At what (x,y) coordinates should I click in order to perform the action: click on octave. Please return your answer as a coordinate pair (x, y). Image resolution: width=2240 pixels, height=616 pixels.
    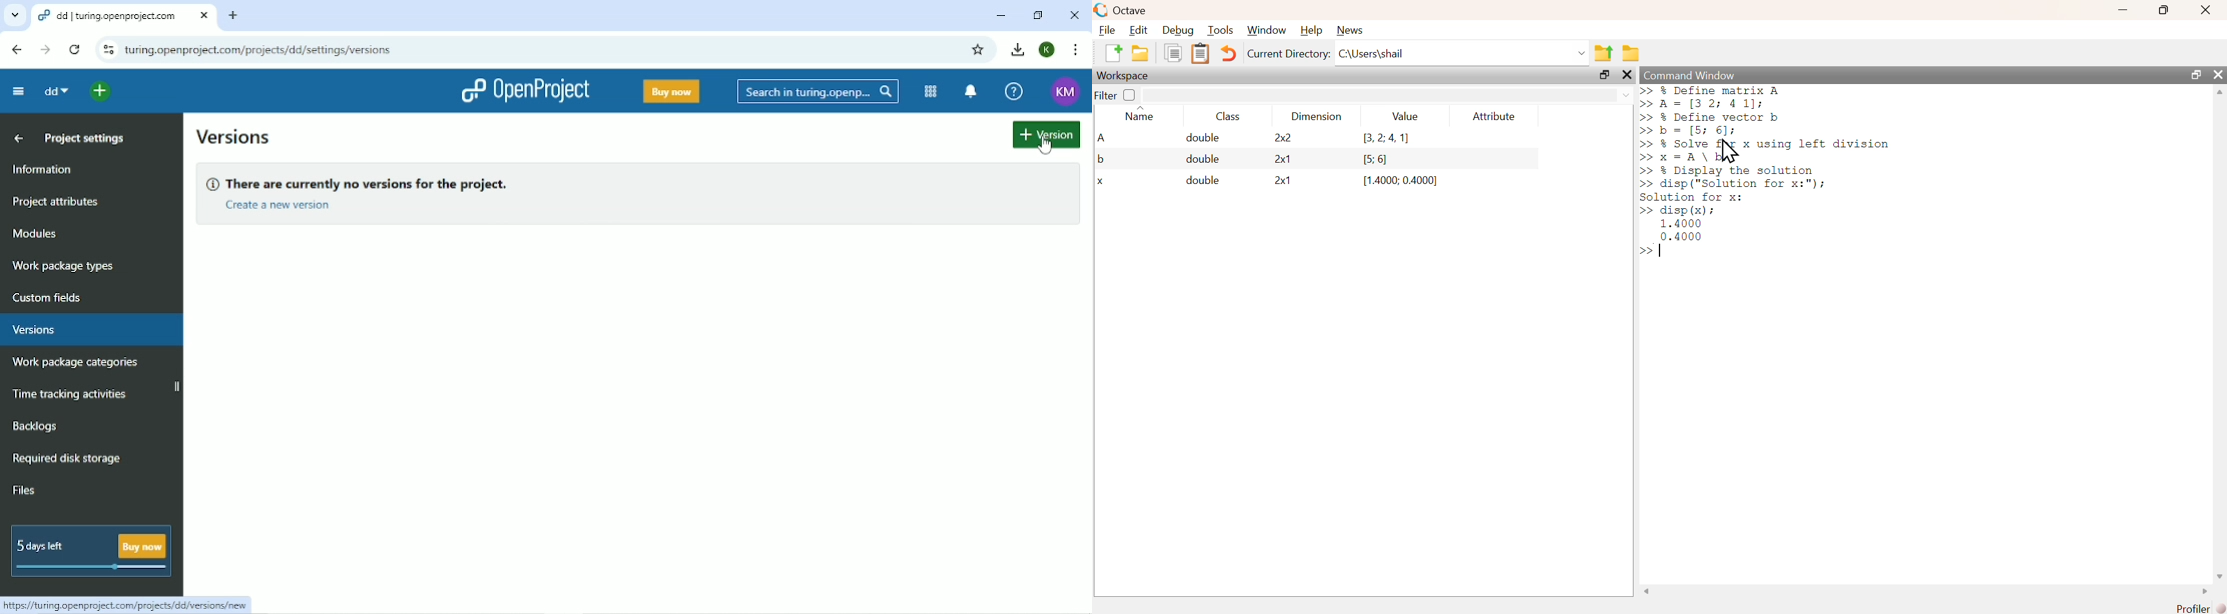
    Looking at the image, I should click on (1122, 10).